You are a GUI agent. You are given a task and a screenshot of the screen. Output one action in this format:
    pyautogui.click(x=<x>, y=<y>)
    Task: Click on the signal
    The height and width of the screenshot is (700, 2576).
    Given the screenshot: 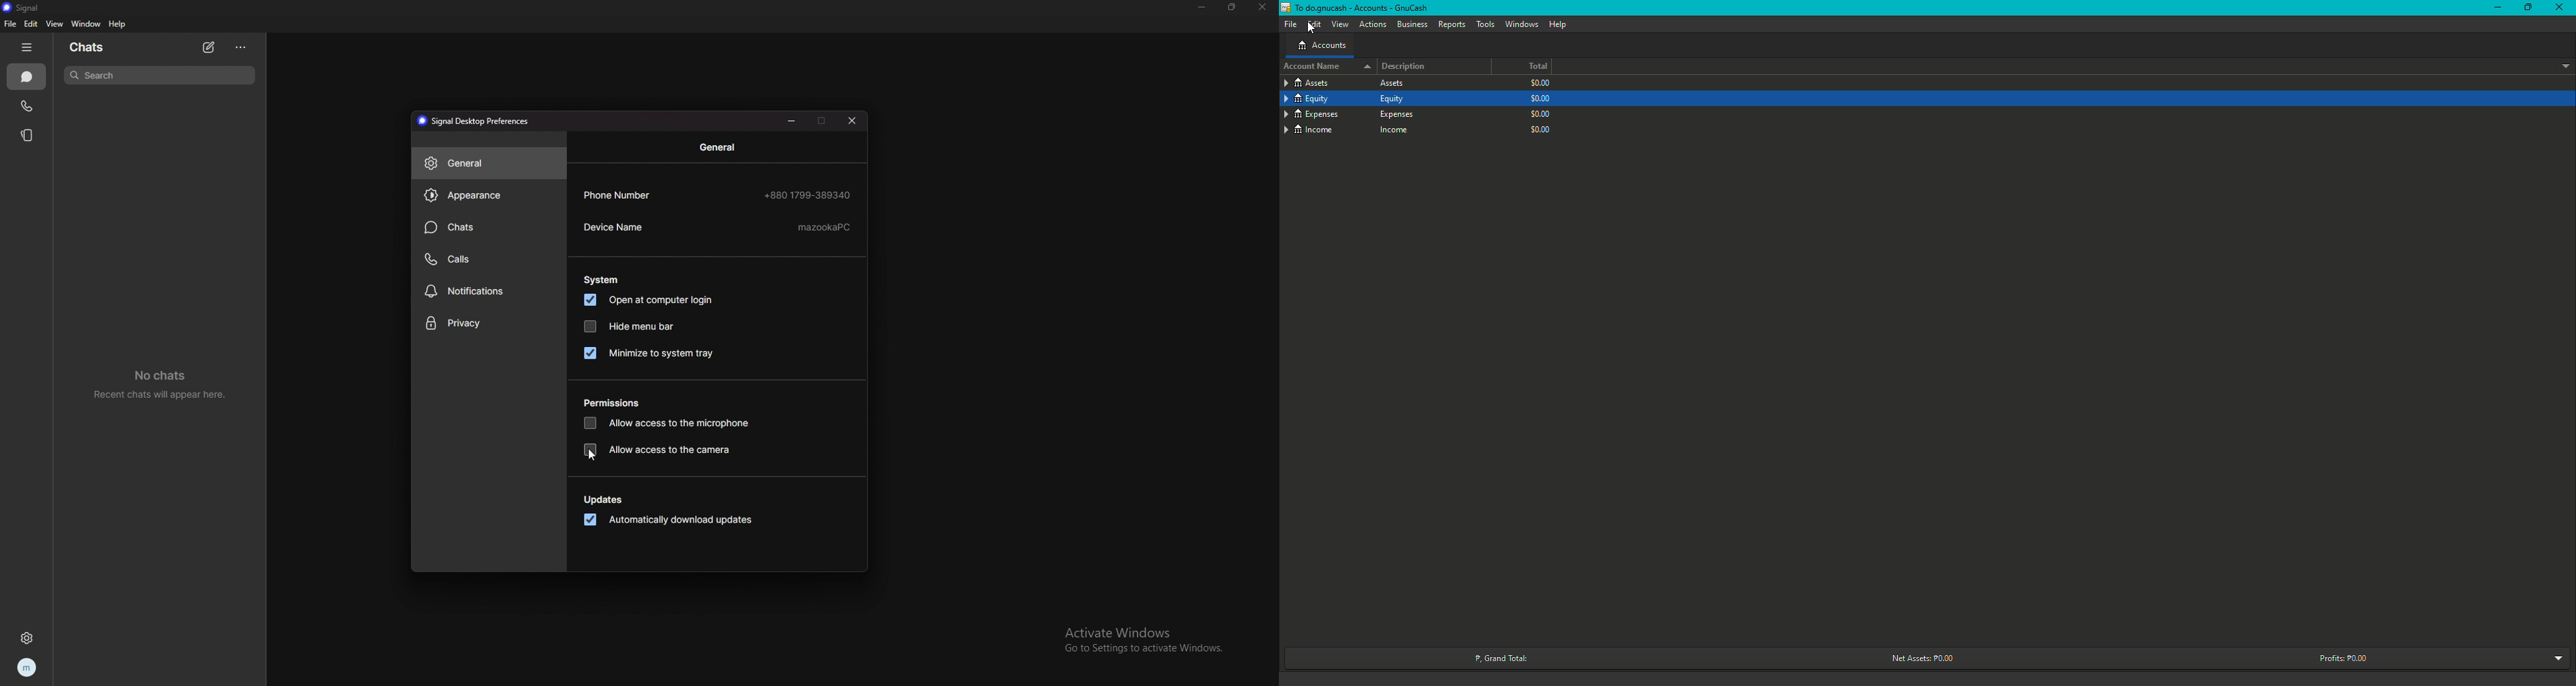 What is the action you would take?
    pyautogui.click(x=21, y=7)
    